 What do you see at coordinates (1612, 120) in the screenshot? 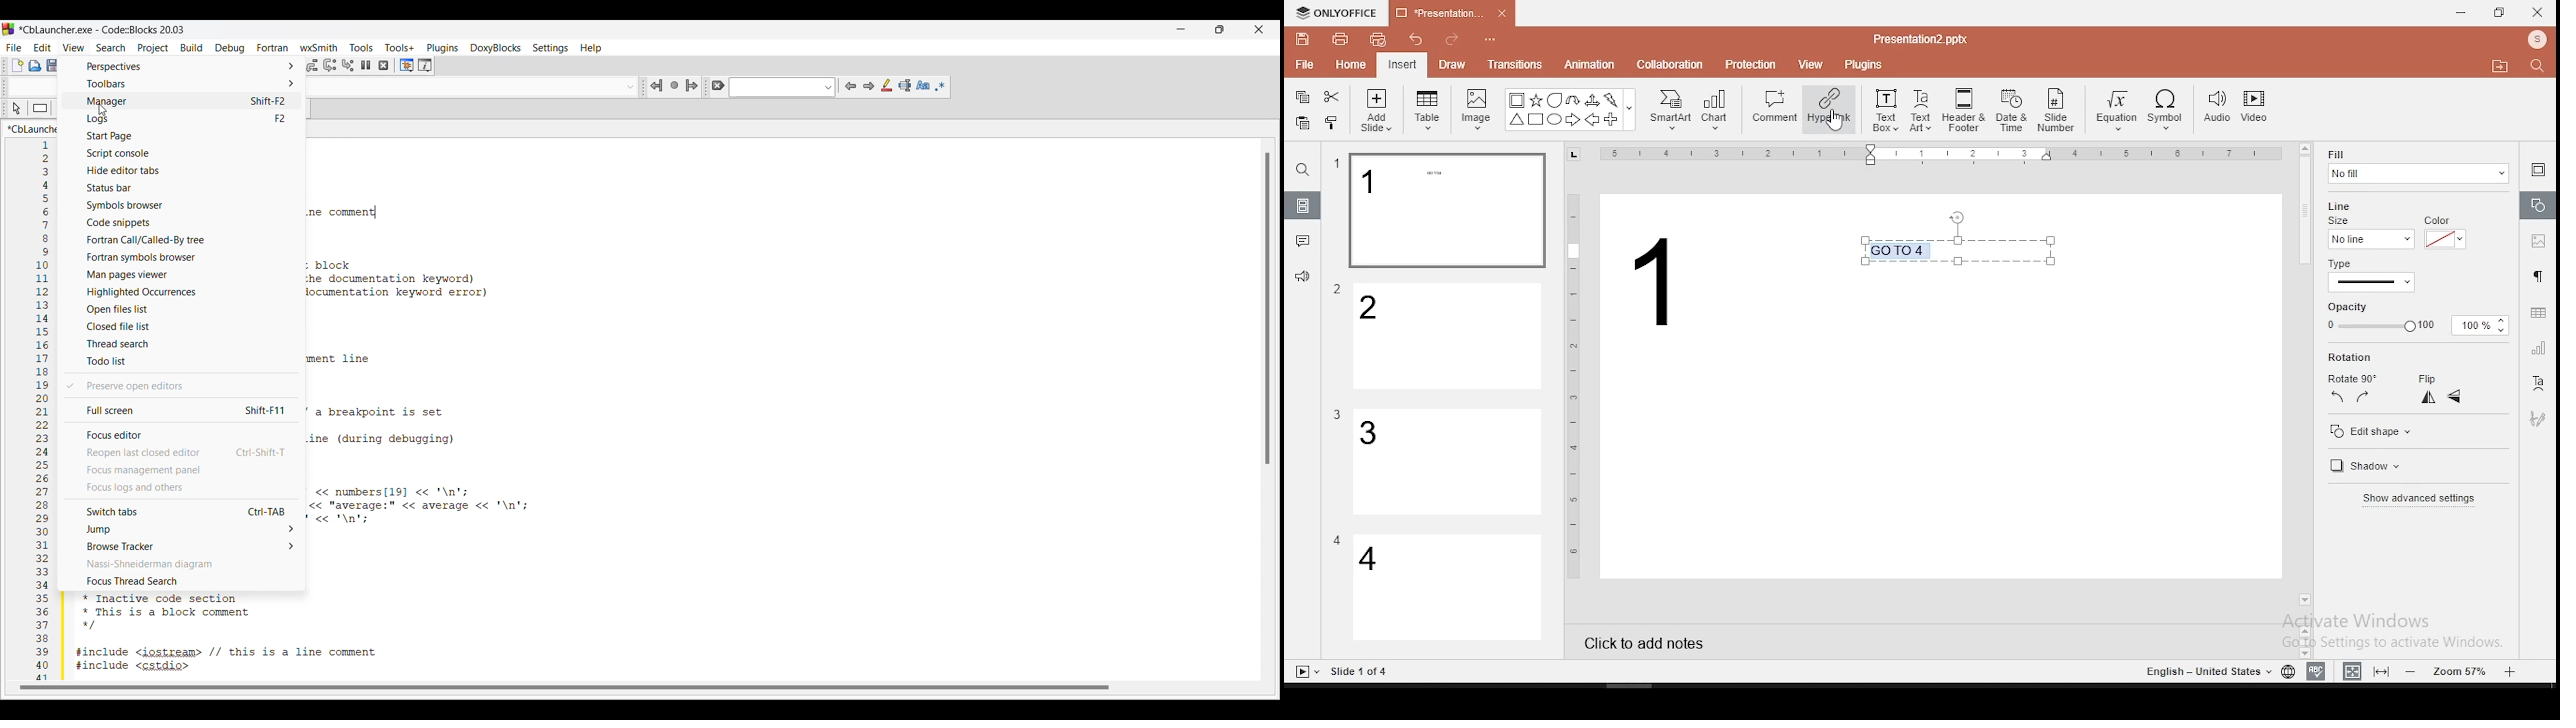
I see `Plus` at bounding box center [1612, 120].